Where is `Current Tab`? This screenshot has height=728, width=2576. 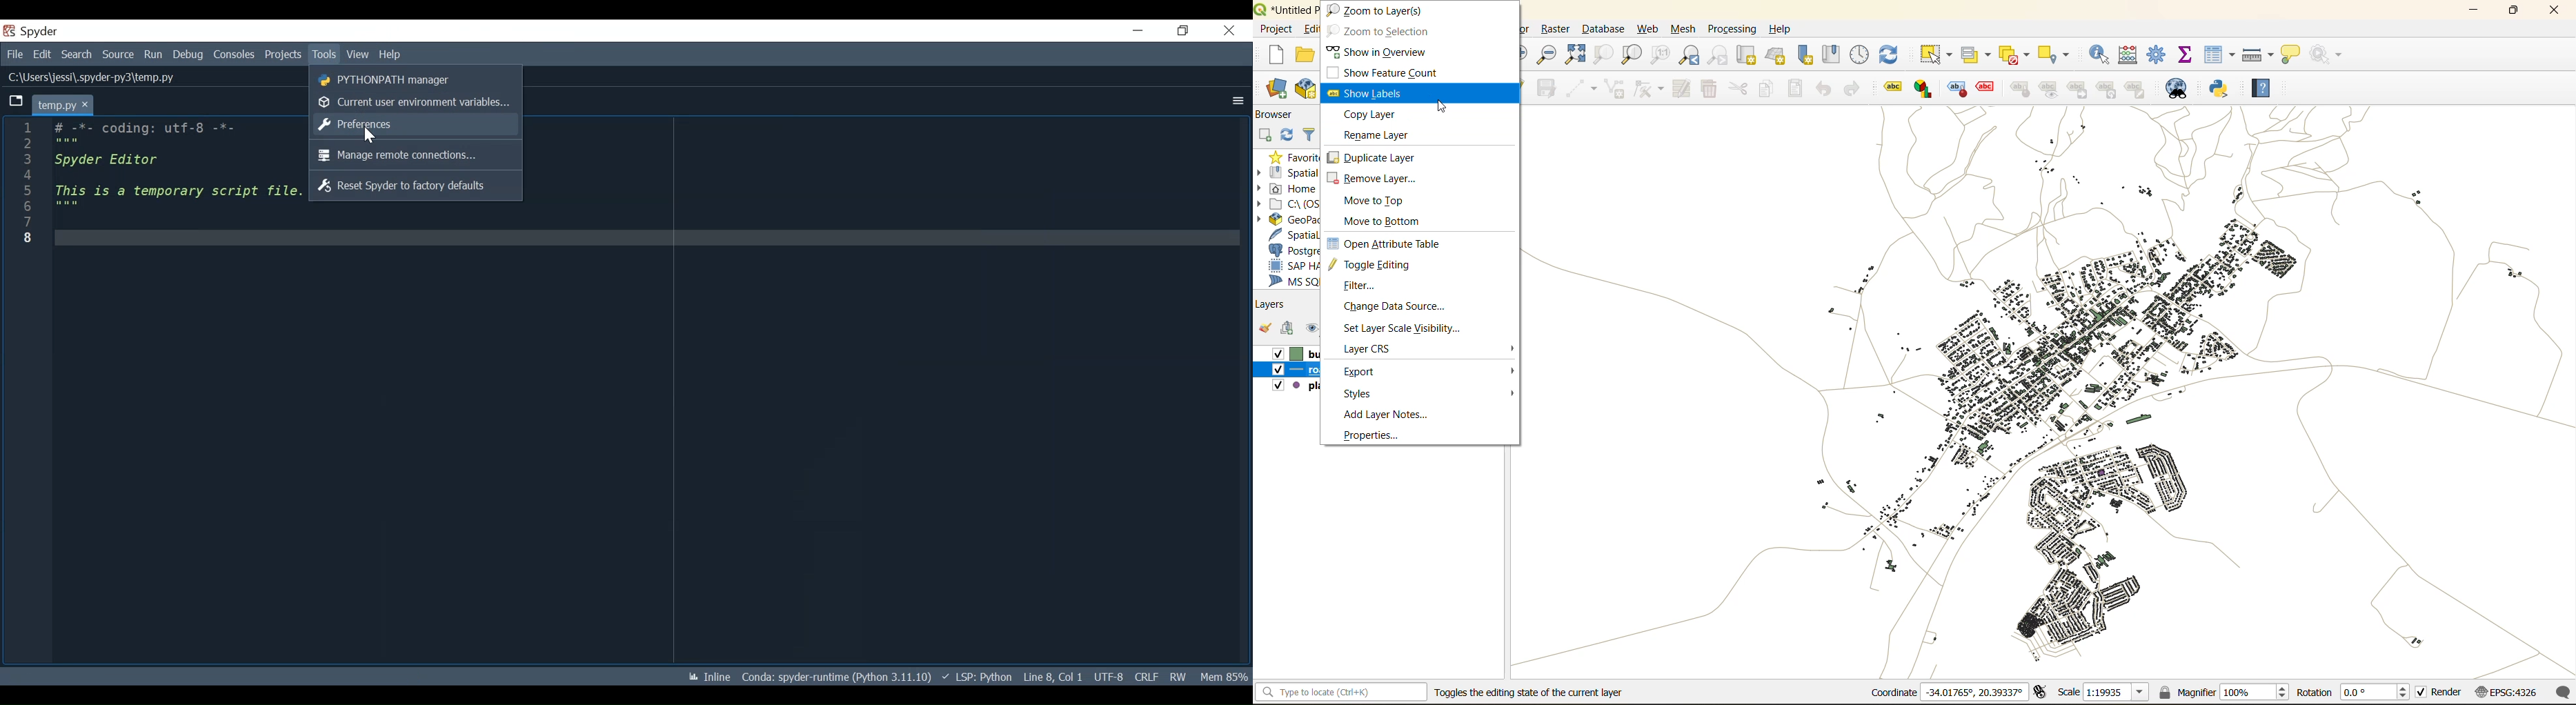
Current Tab is located at coordinates (62, 104).